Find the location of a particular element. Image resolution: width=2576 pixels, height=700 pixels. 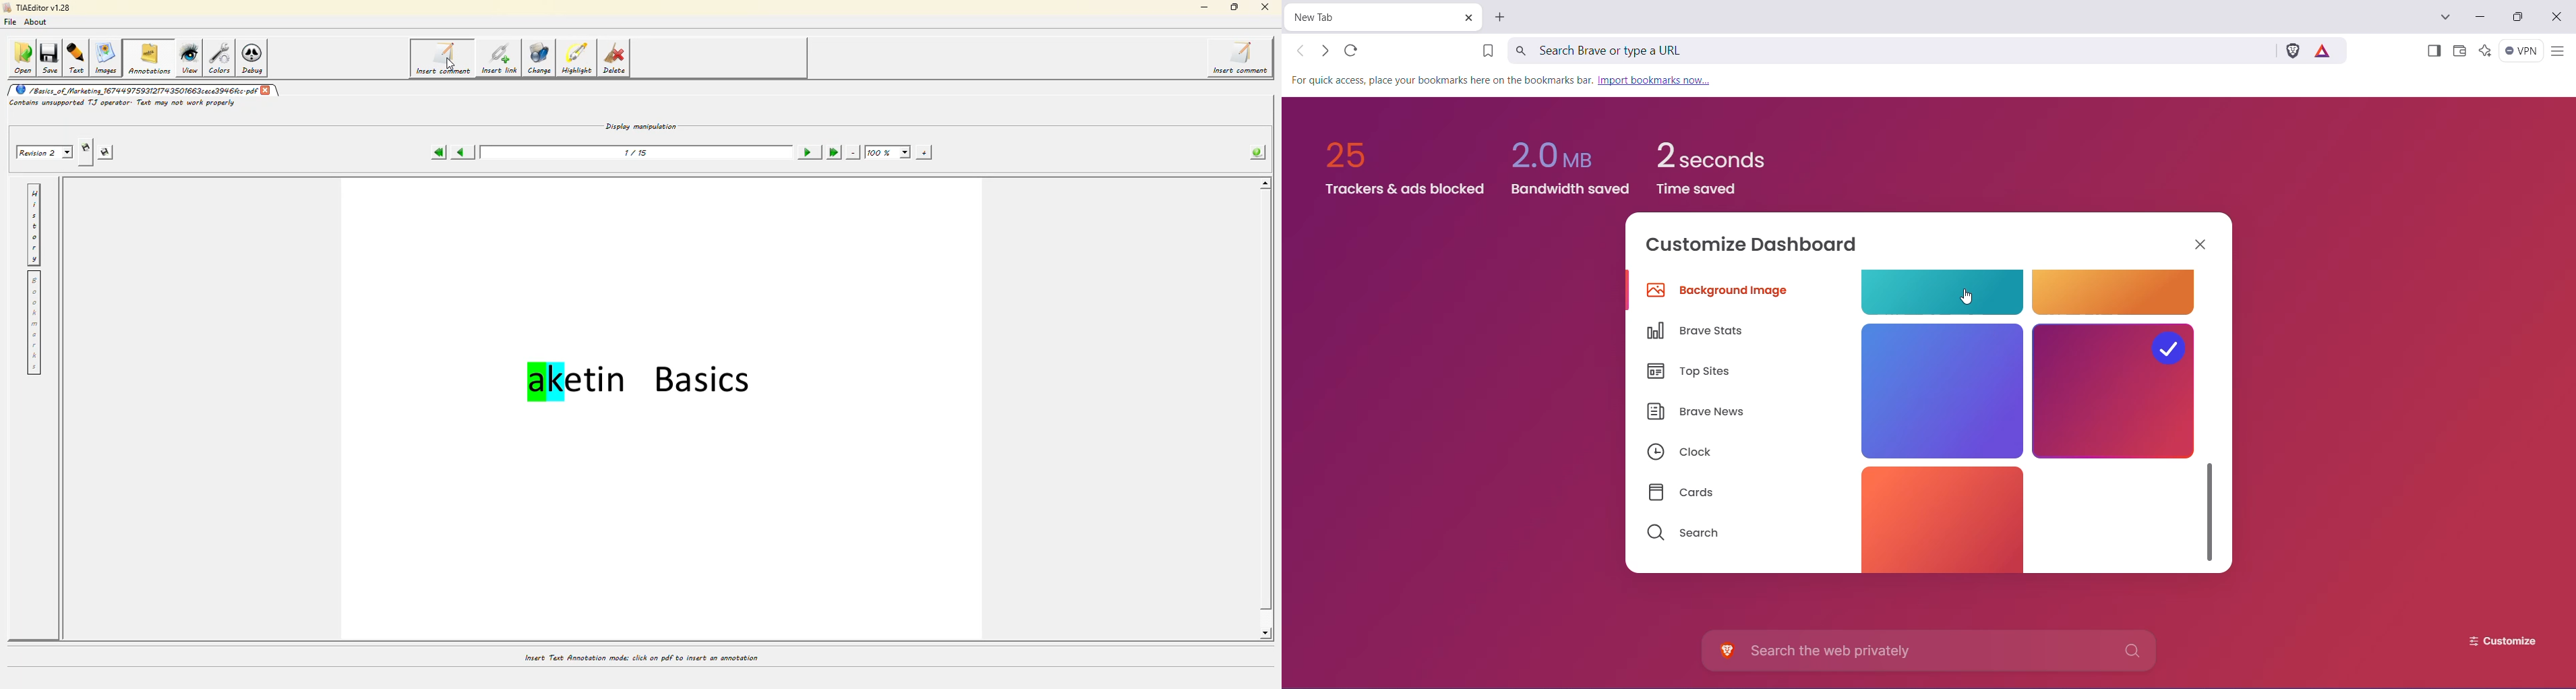

Close is located at coordinates (2202, 243).